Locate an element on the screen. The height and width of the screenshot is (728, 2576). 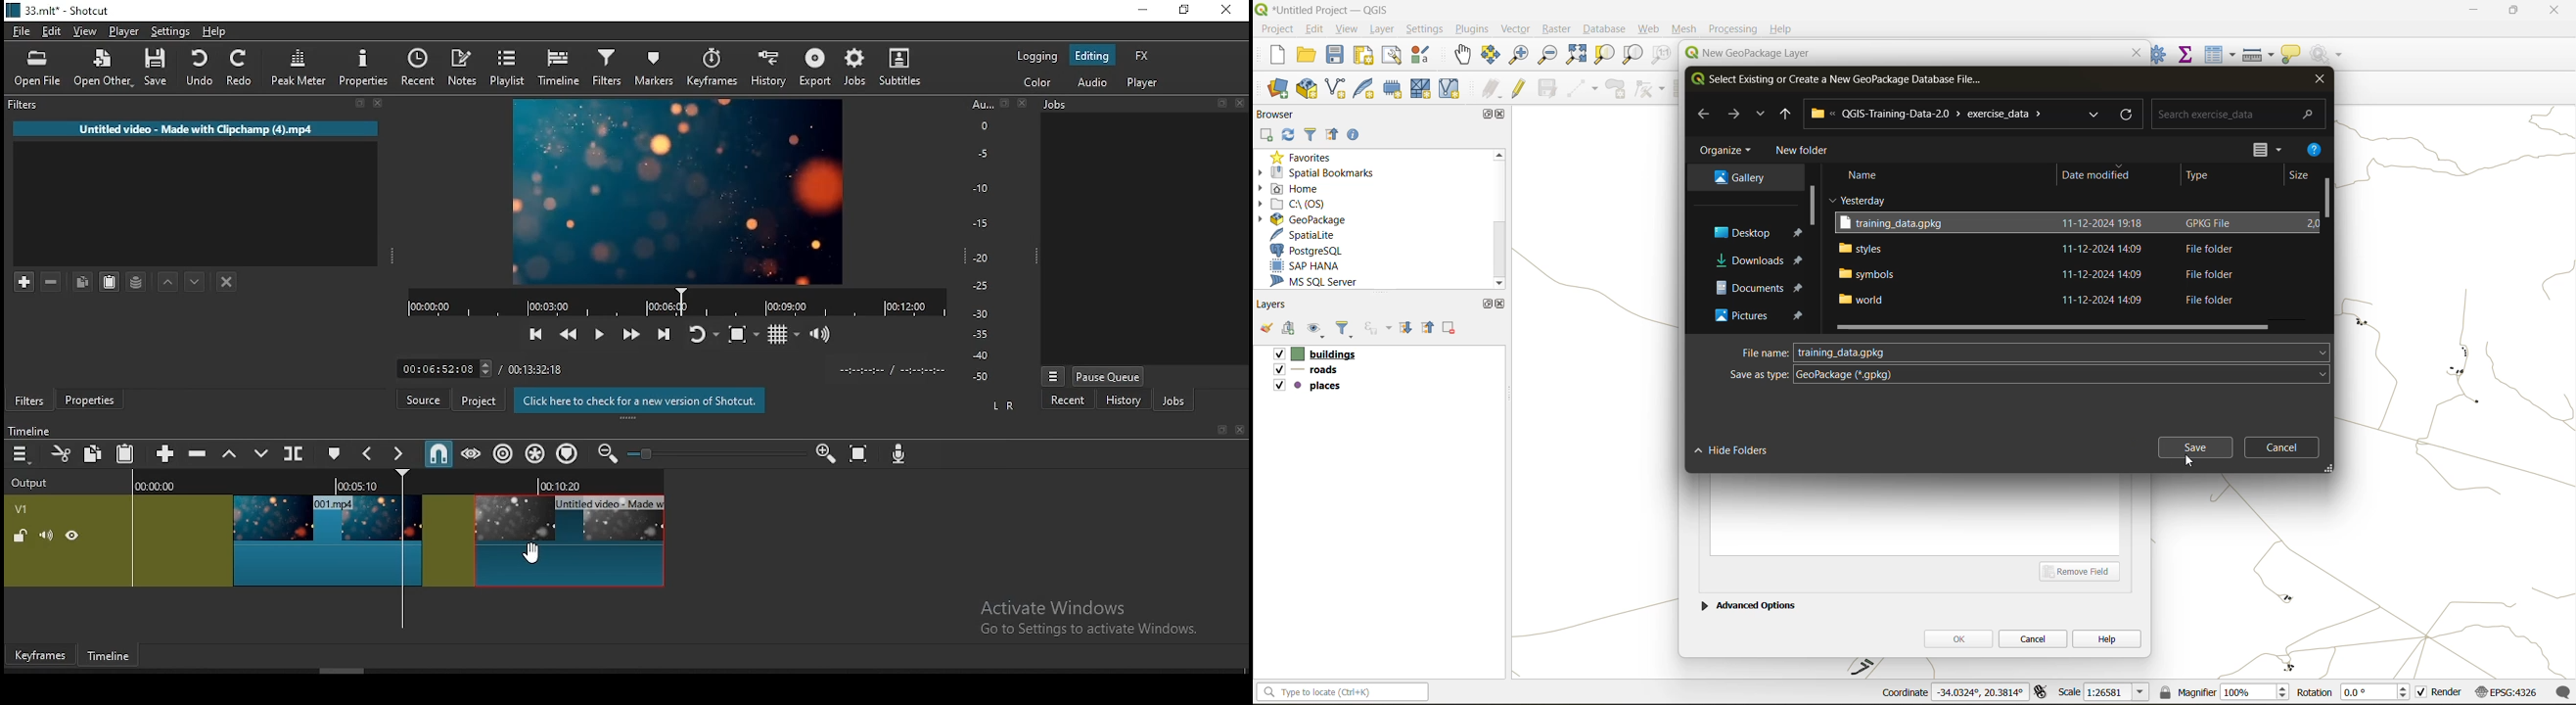
zoom layer is located at coordinates (1633, 55).